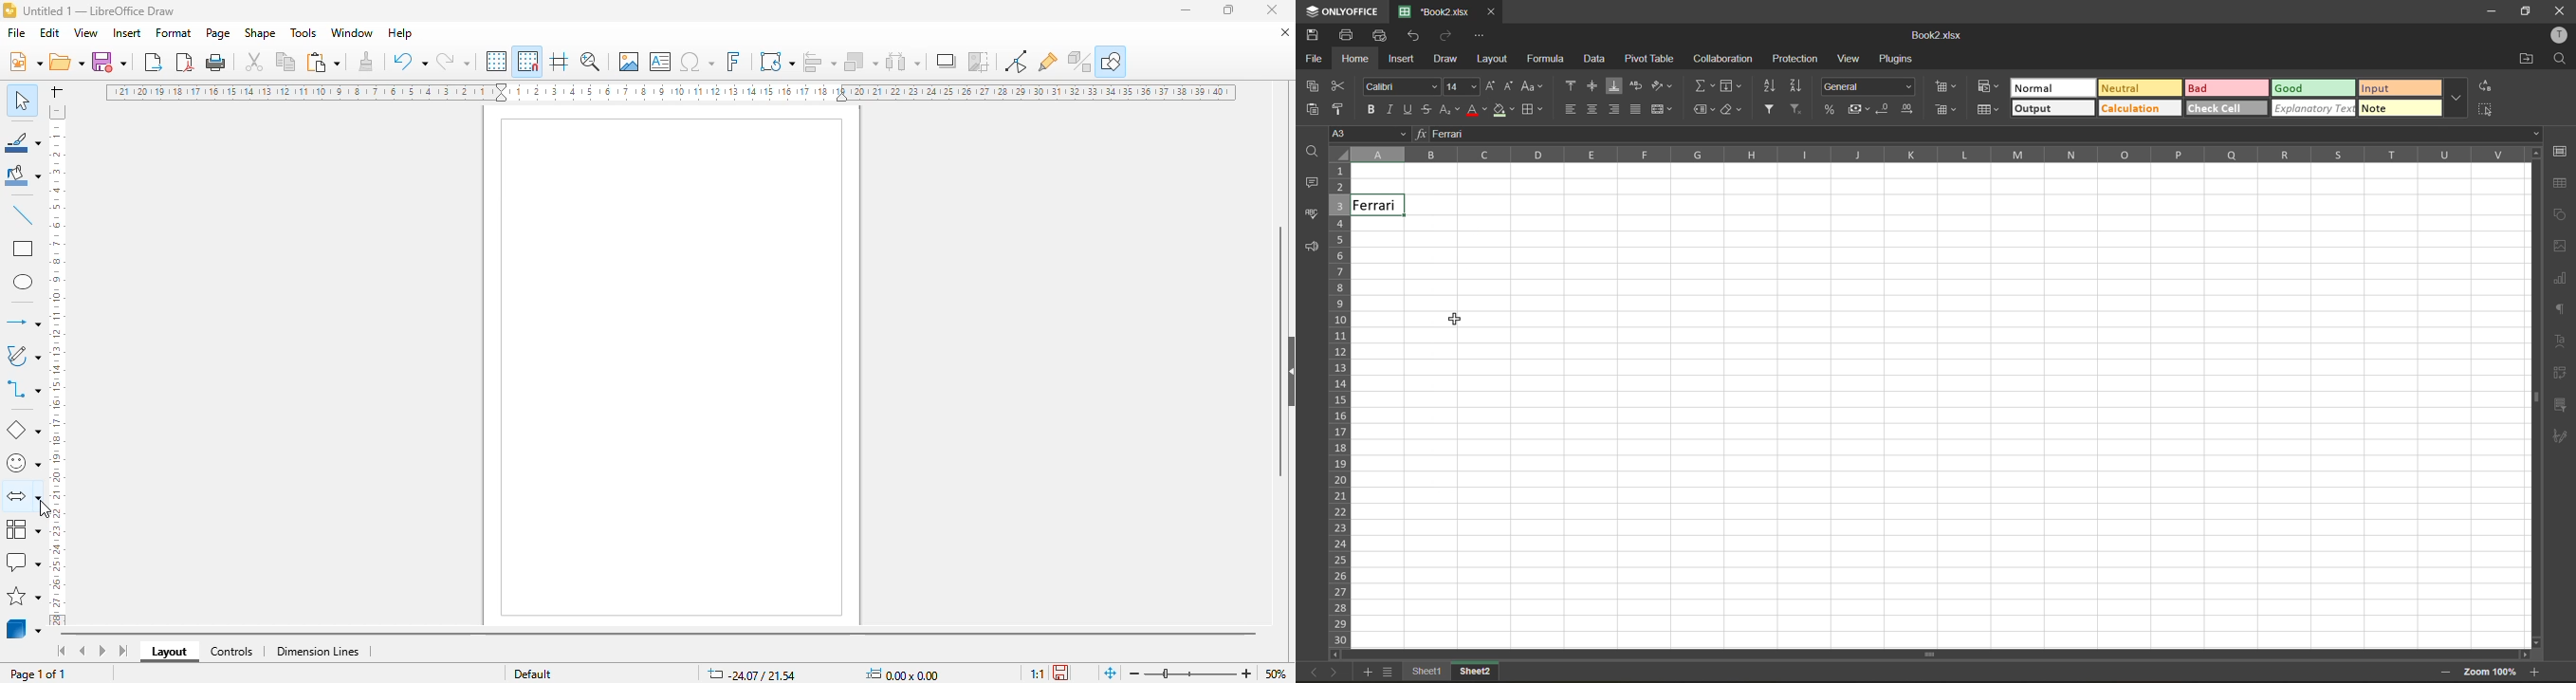  Describe the element at coordinates (659, 636) in the screenshot. I see `horizontal scroll bar` at that location.